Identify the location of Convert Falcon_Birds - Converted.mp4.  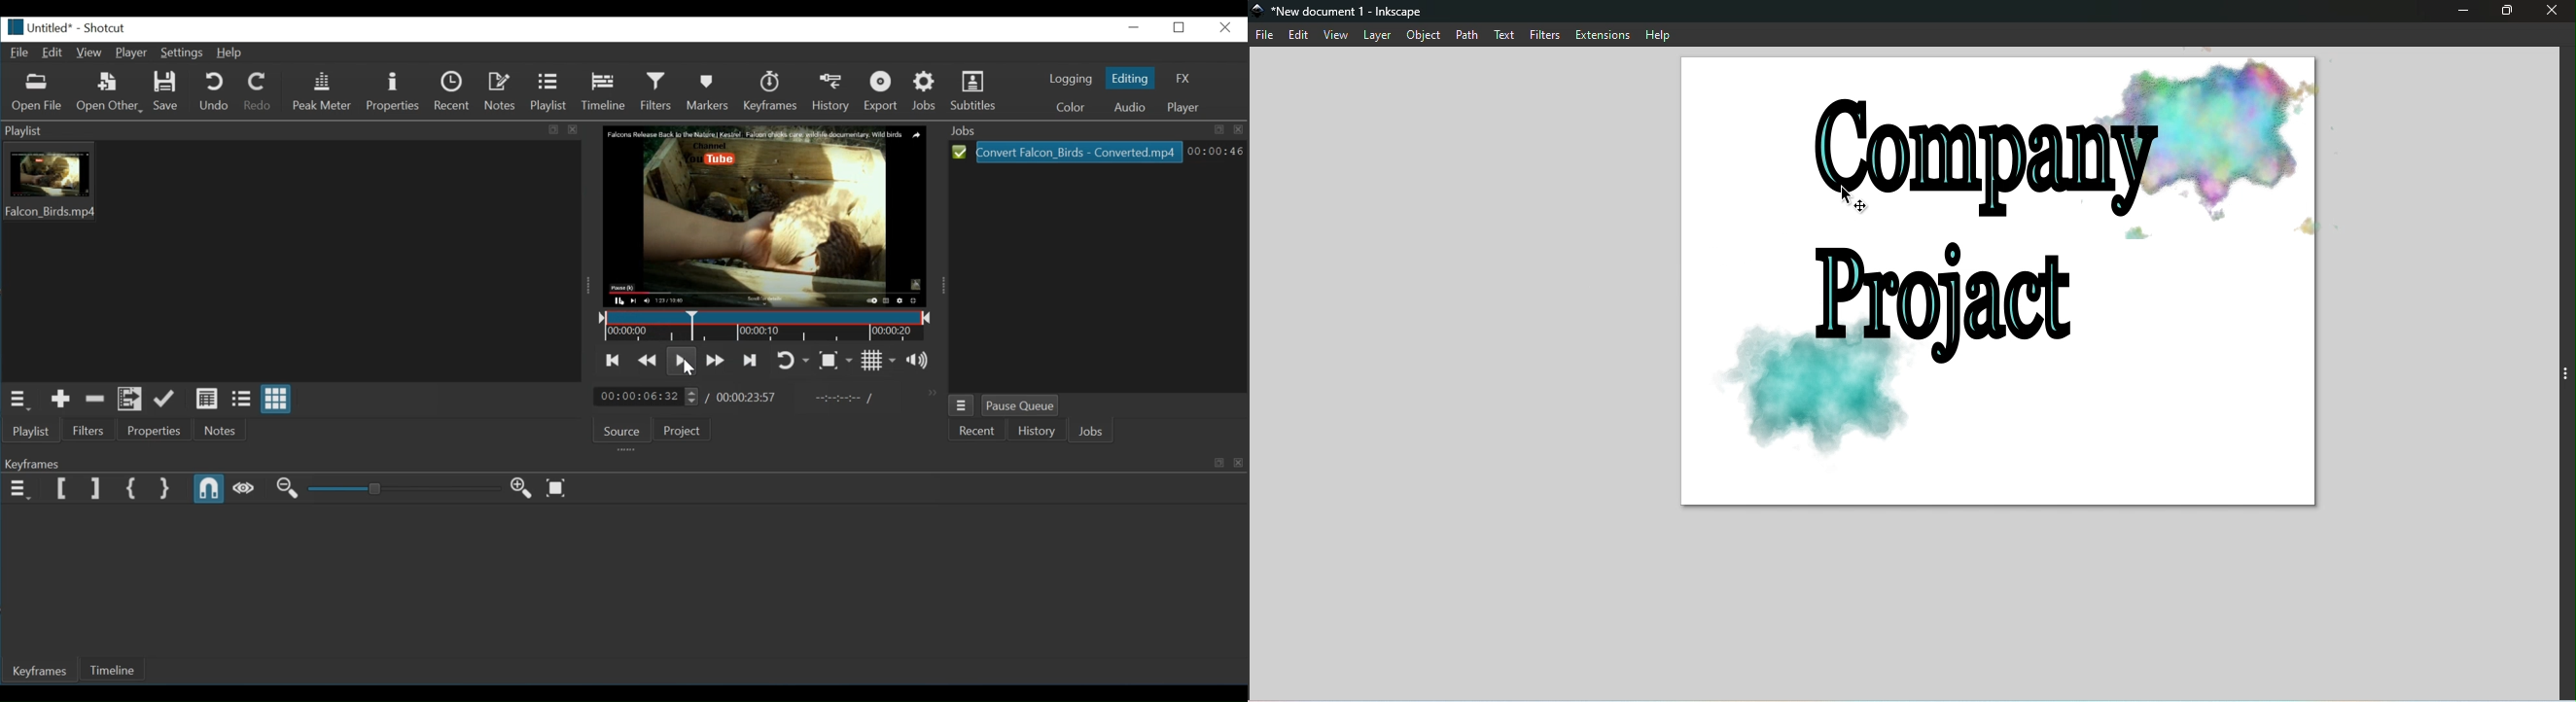
(1068, 152).